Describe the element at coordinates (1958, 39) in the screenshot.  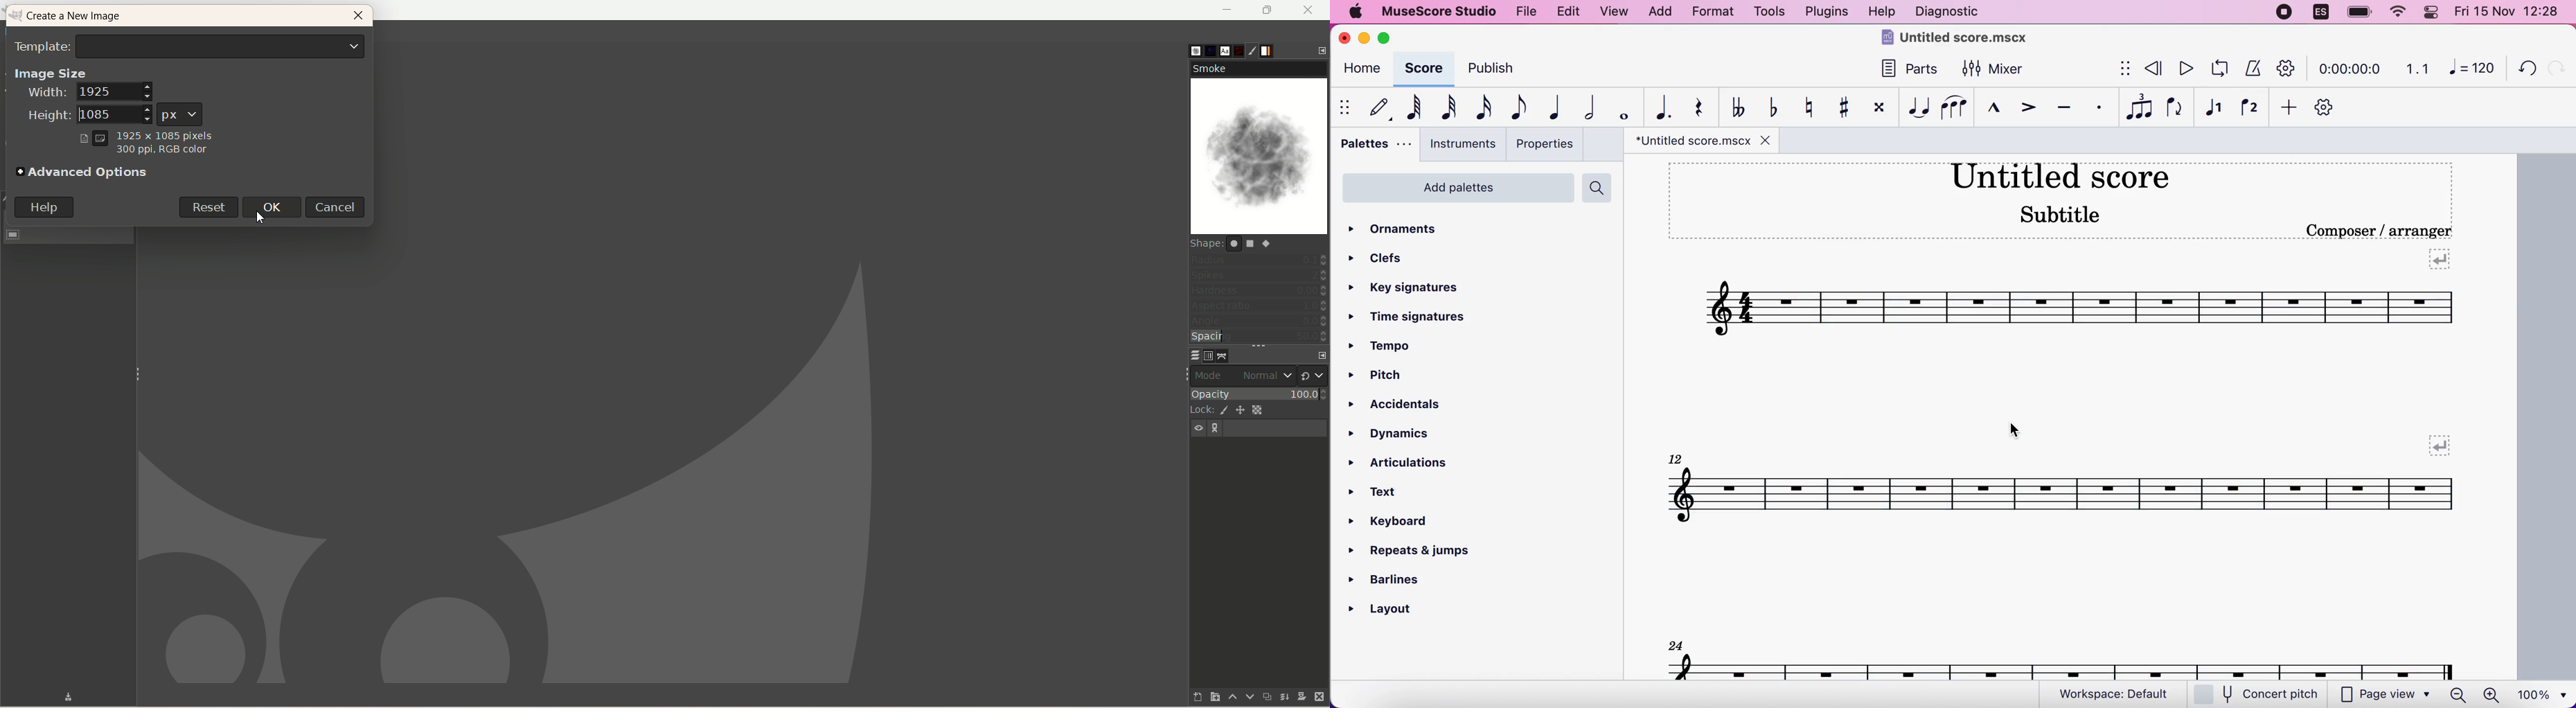
I see `title` at that location.